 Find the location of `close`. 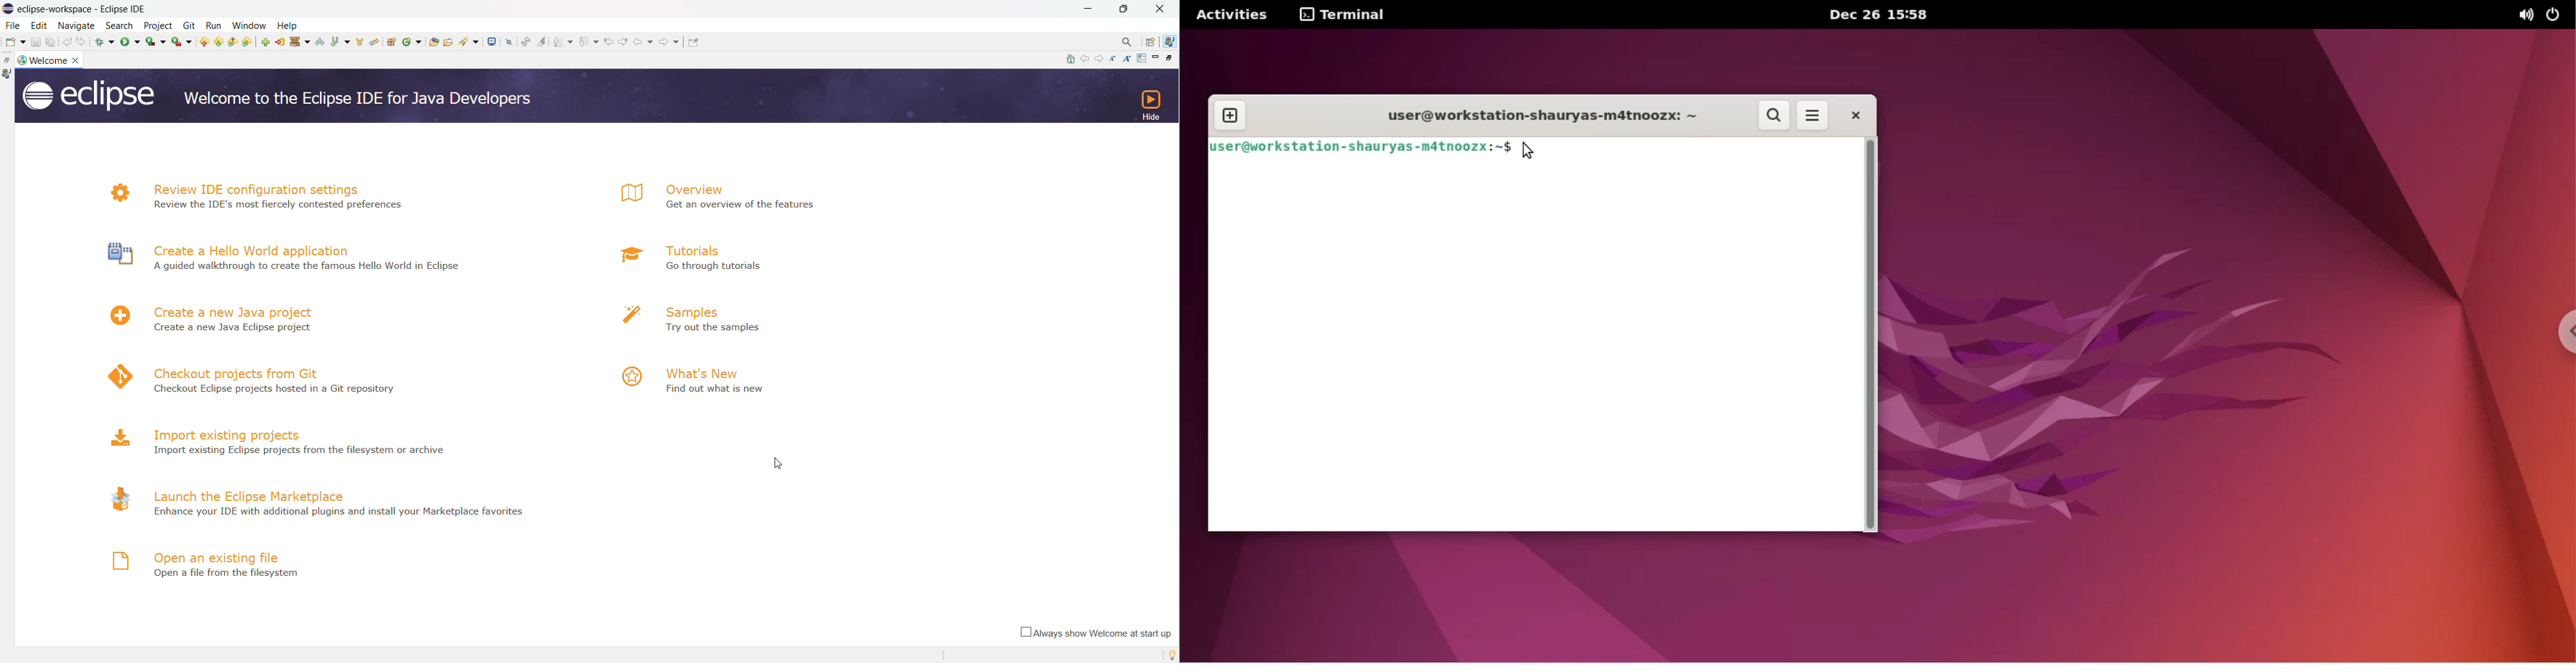

close is located at coordinates (1161, 9).